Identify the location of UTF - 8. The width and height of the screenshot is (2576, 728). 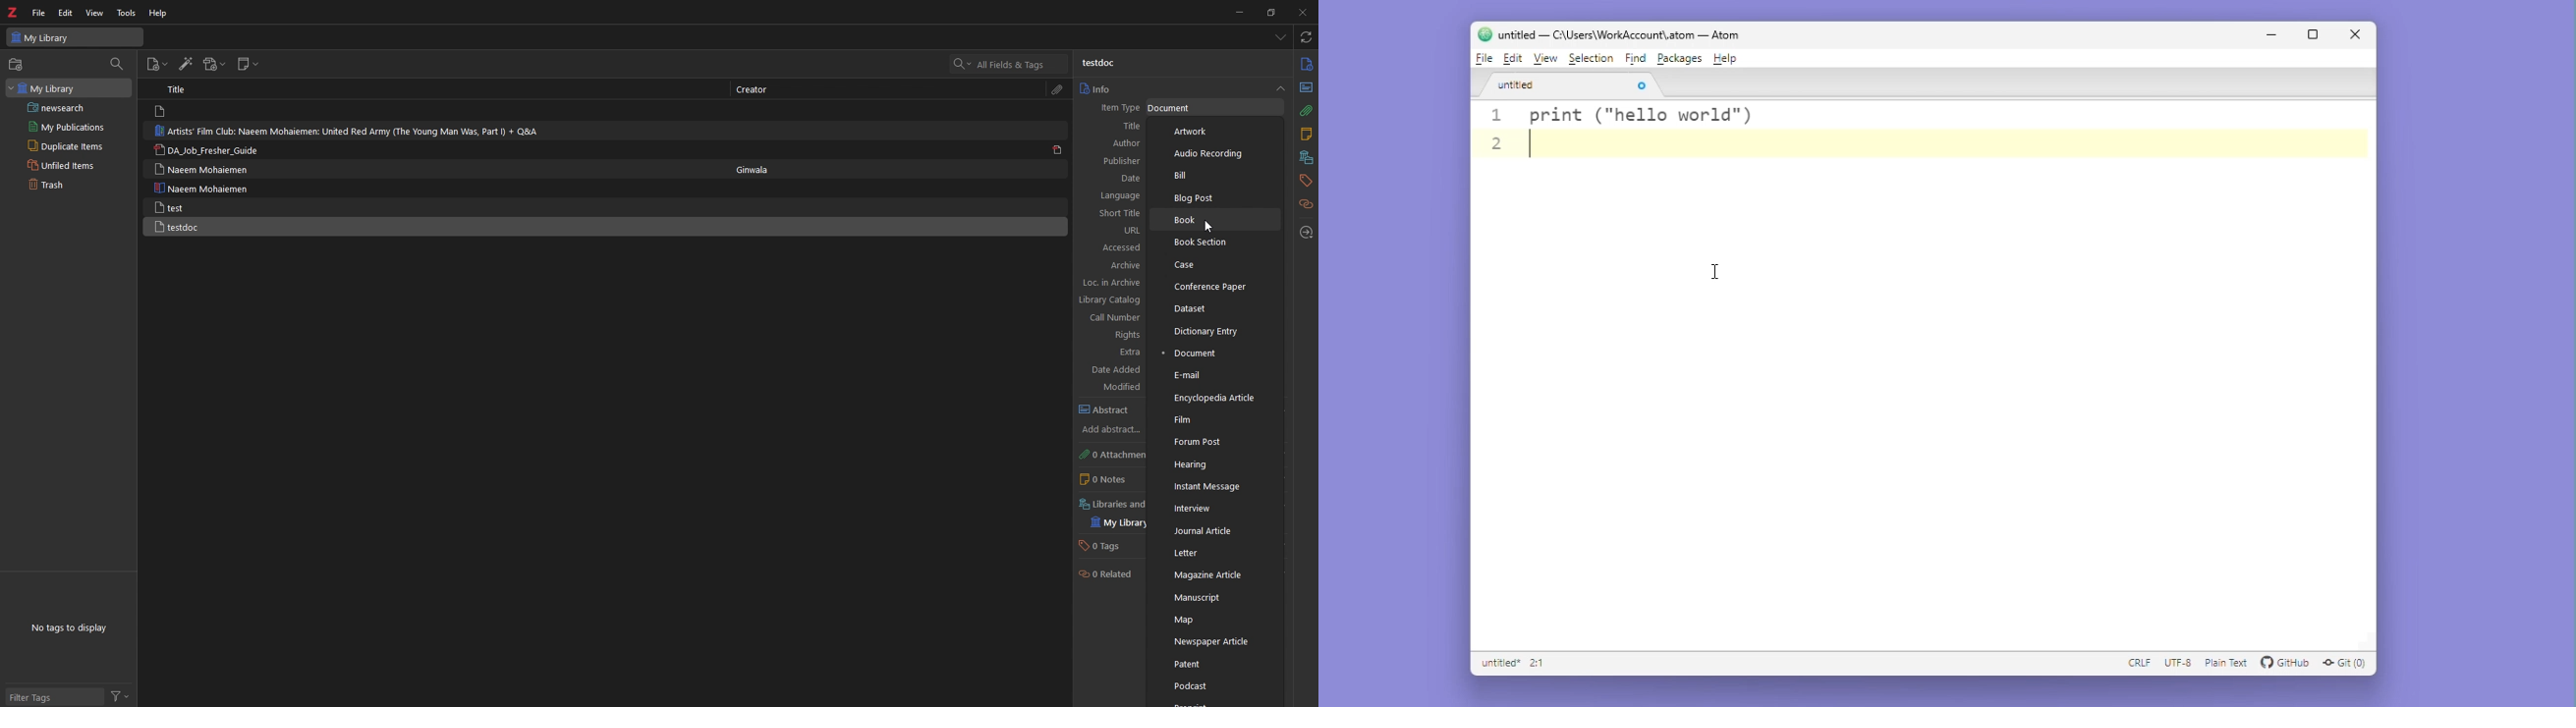
(2178, 664).